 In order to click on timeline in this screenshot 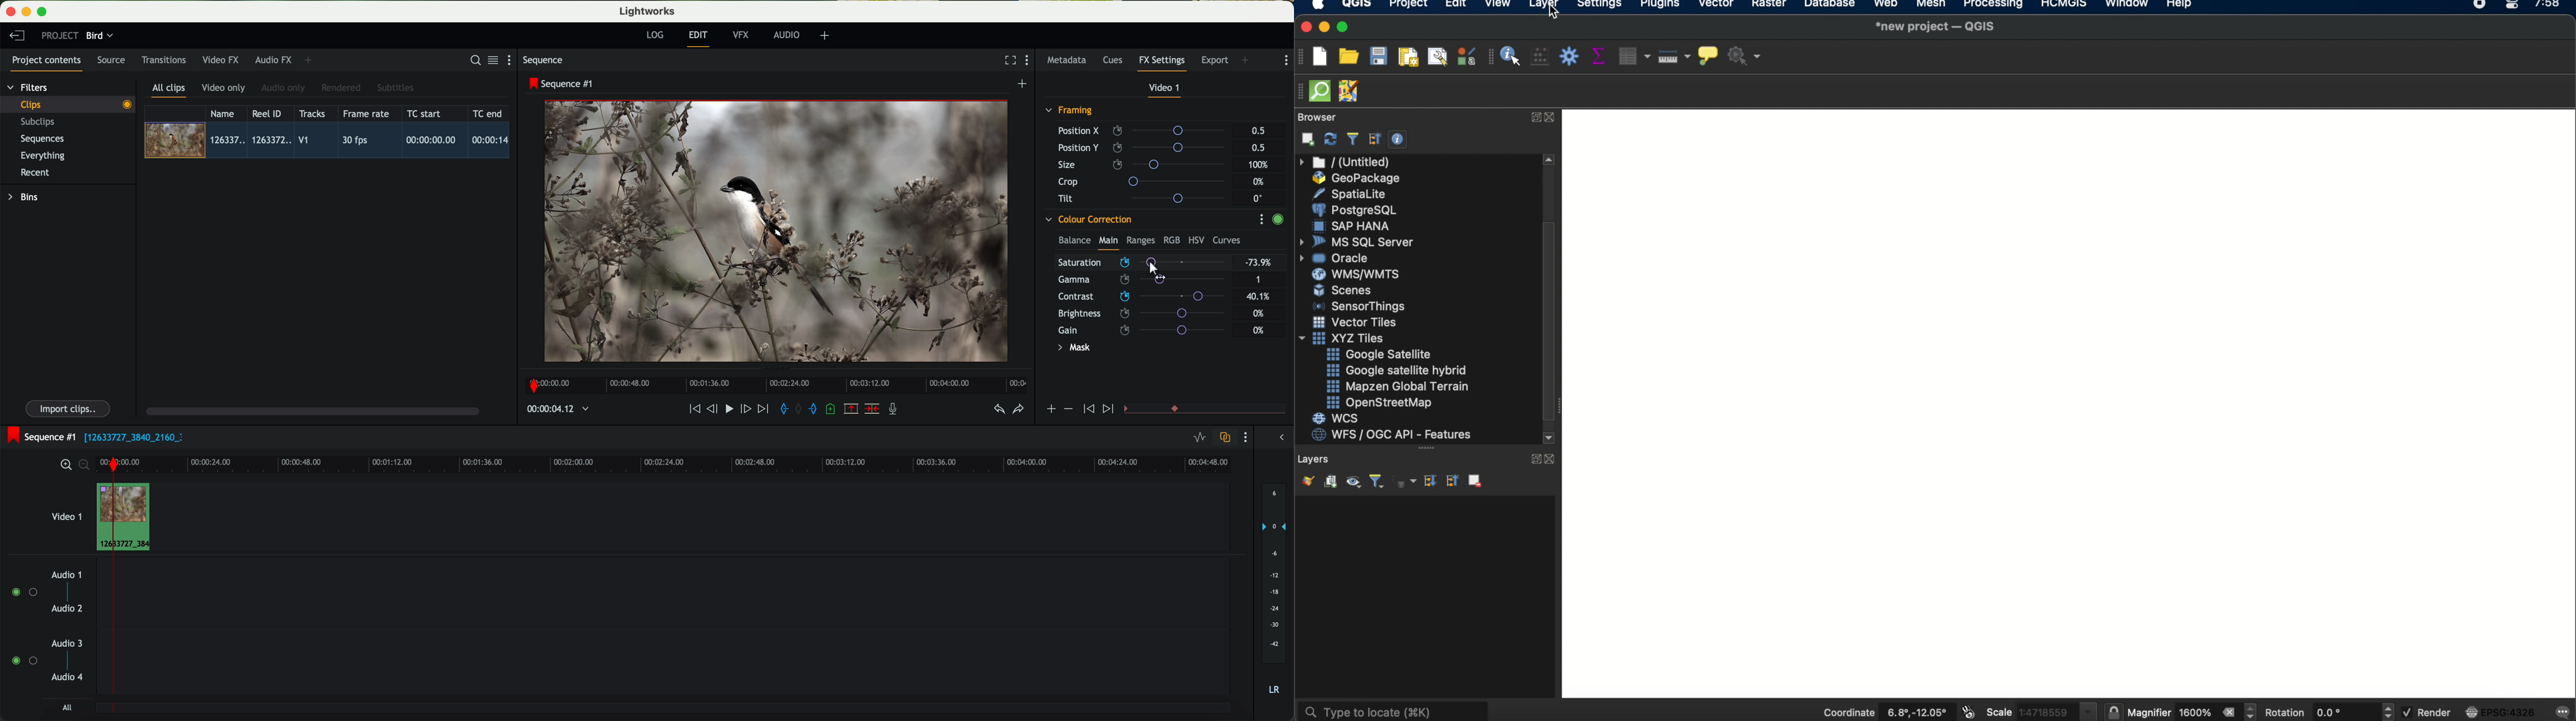, I will do `click(696, 463)`.